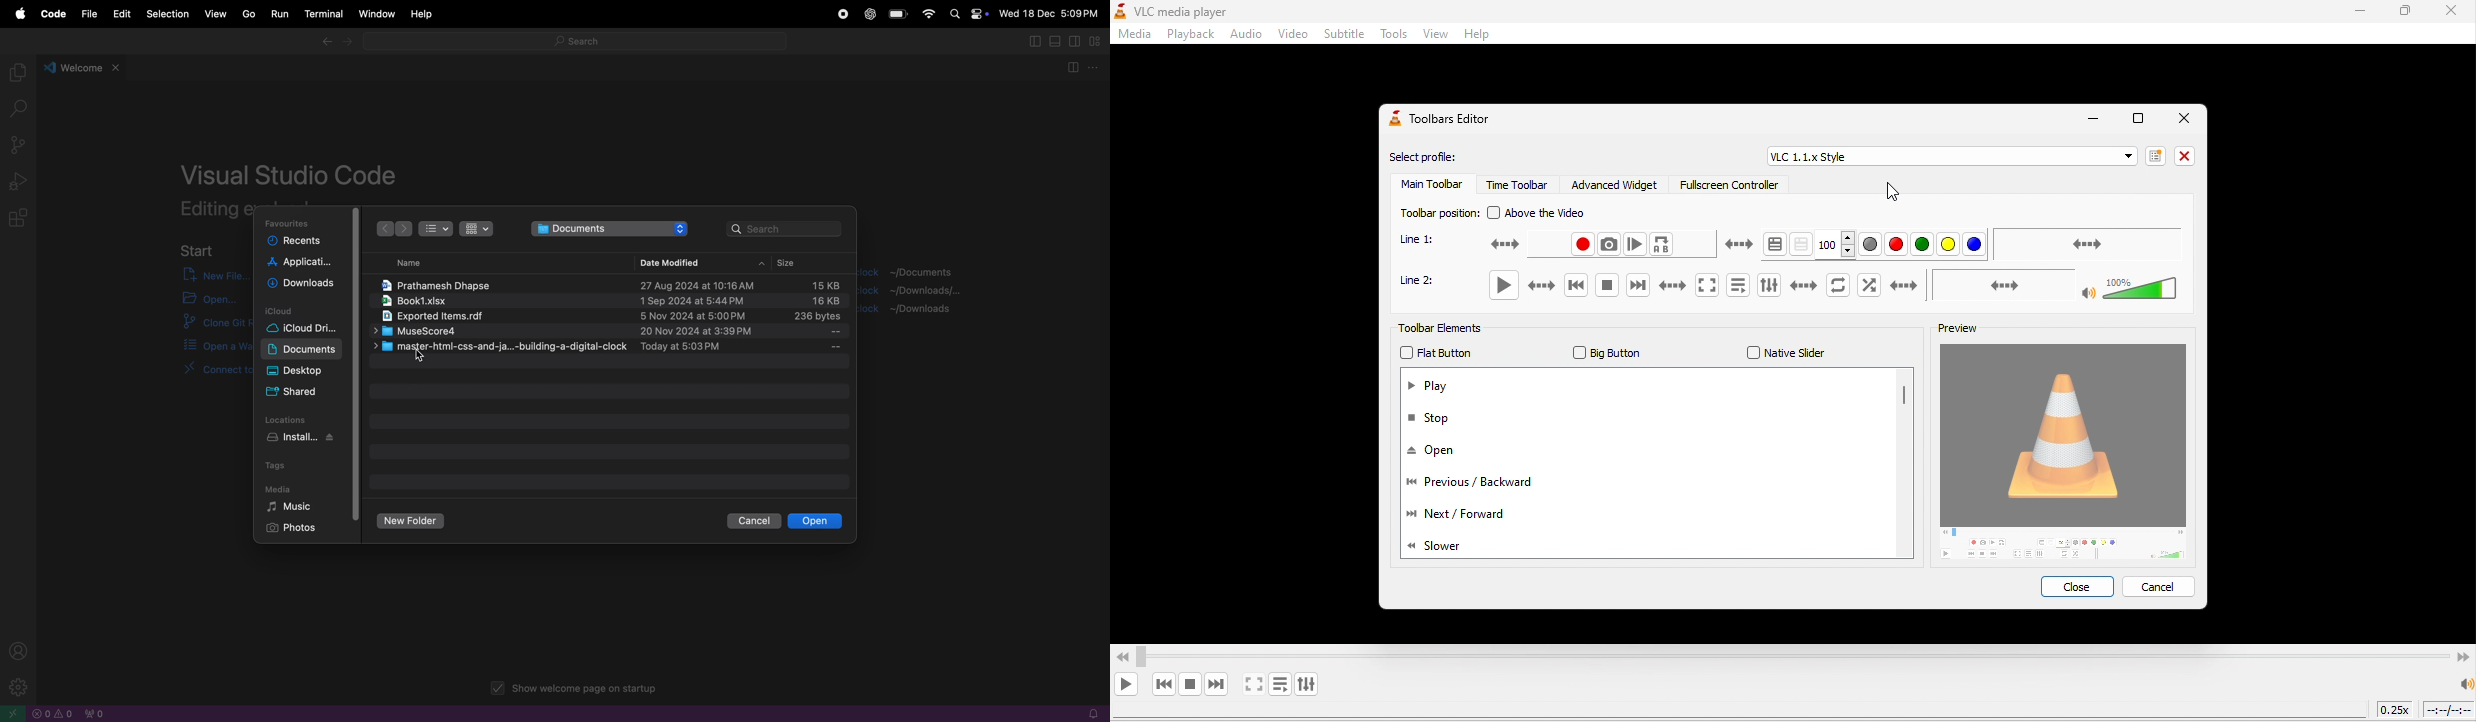 The height and width of the screenshot is (728, 2492). I want to click on book xlsx, so click(607, 302).